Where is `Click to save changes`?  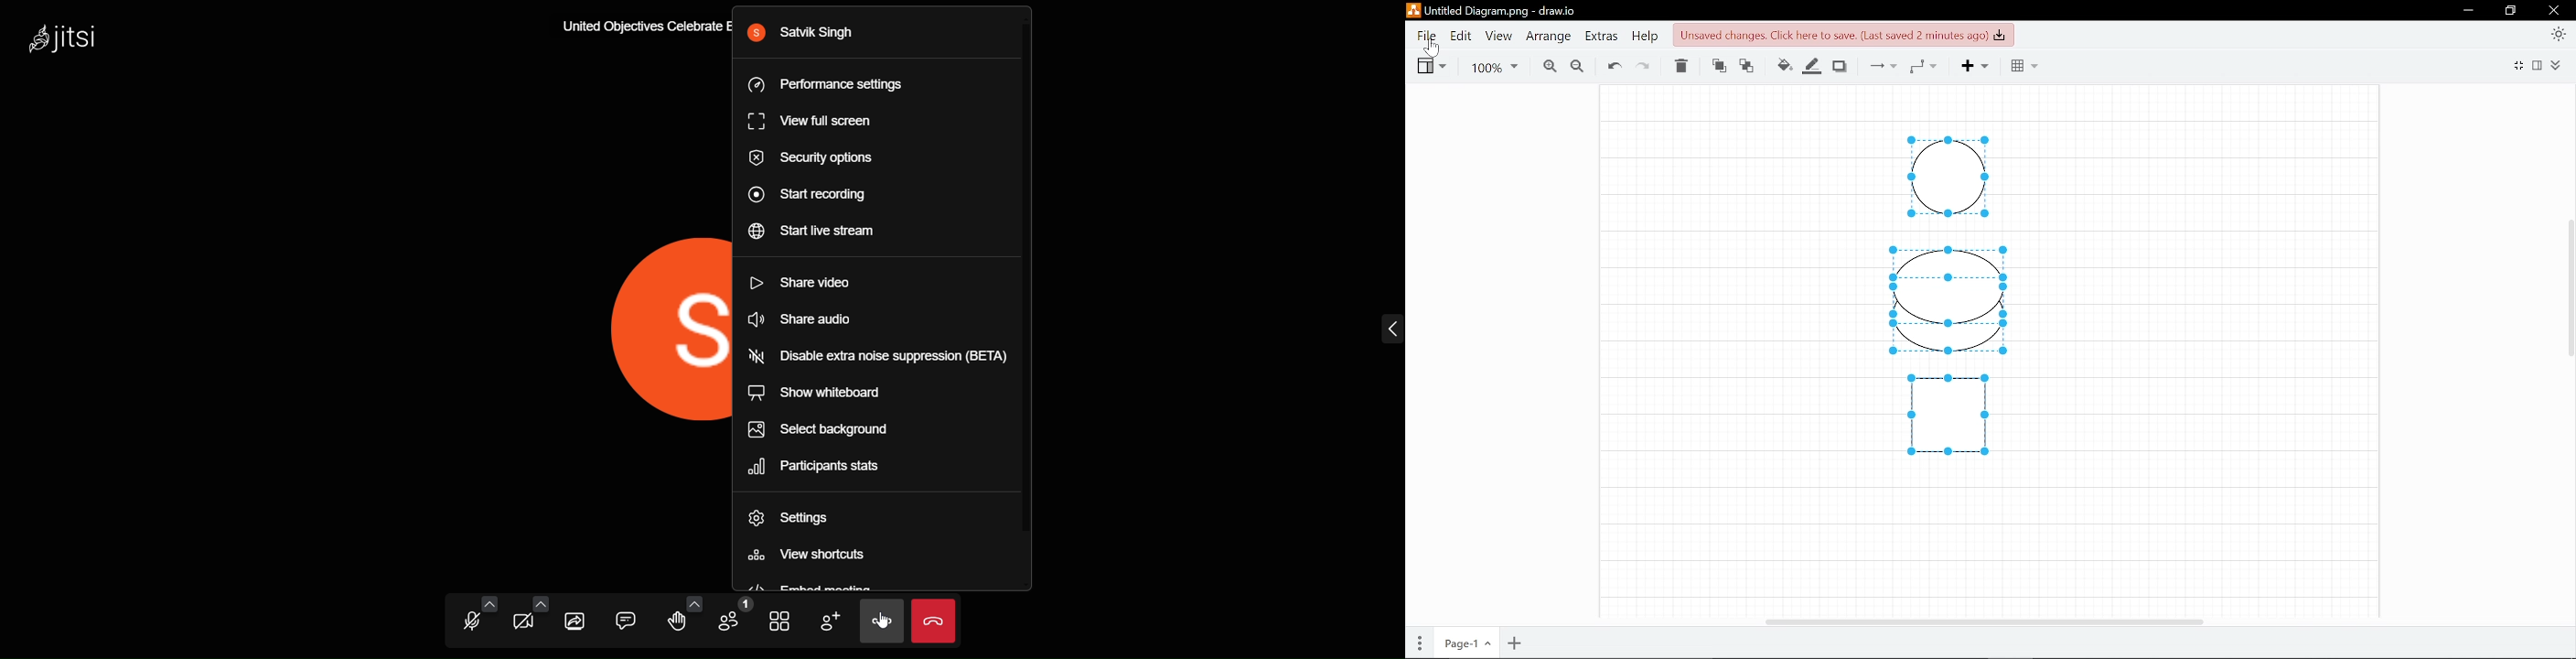 Click to save changes is located at coordinates (1843, 35).